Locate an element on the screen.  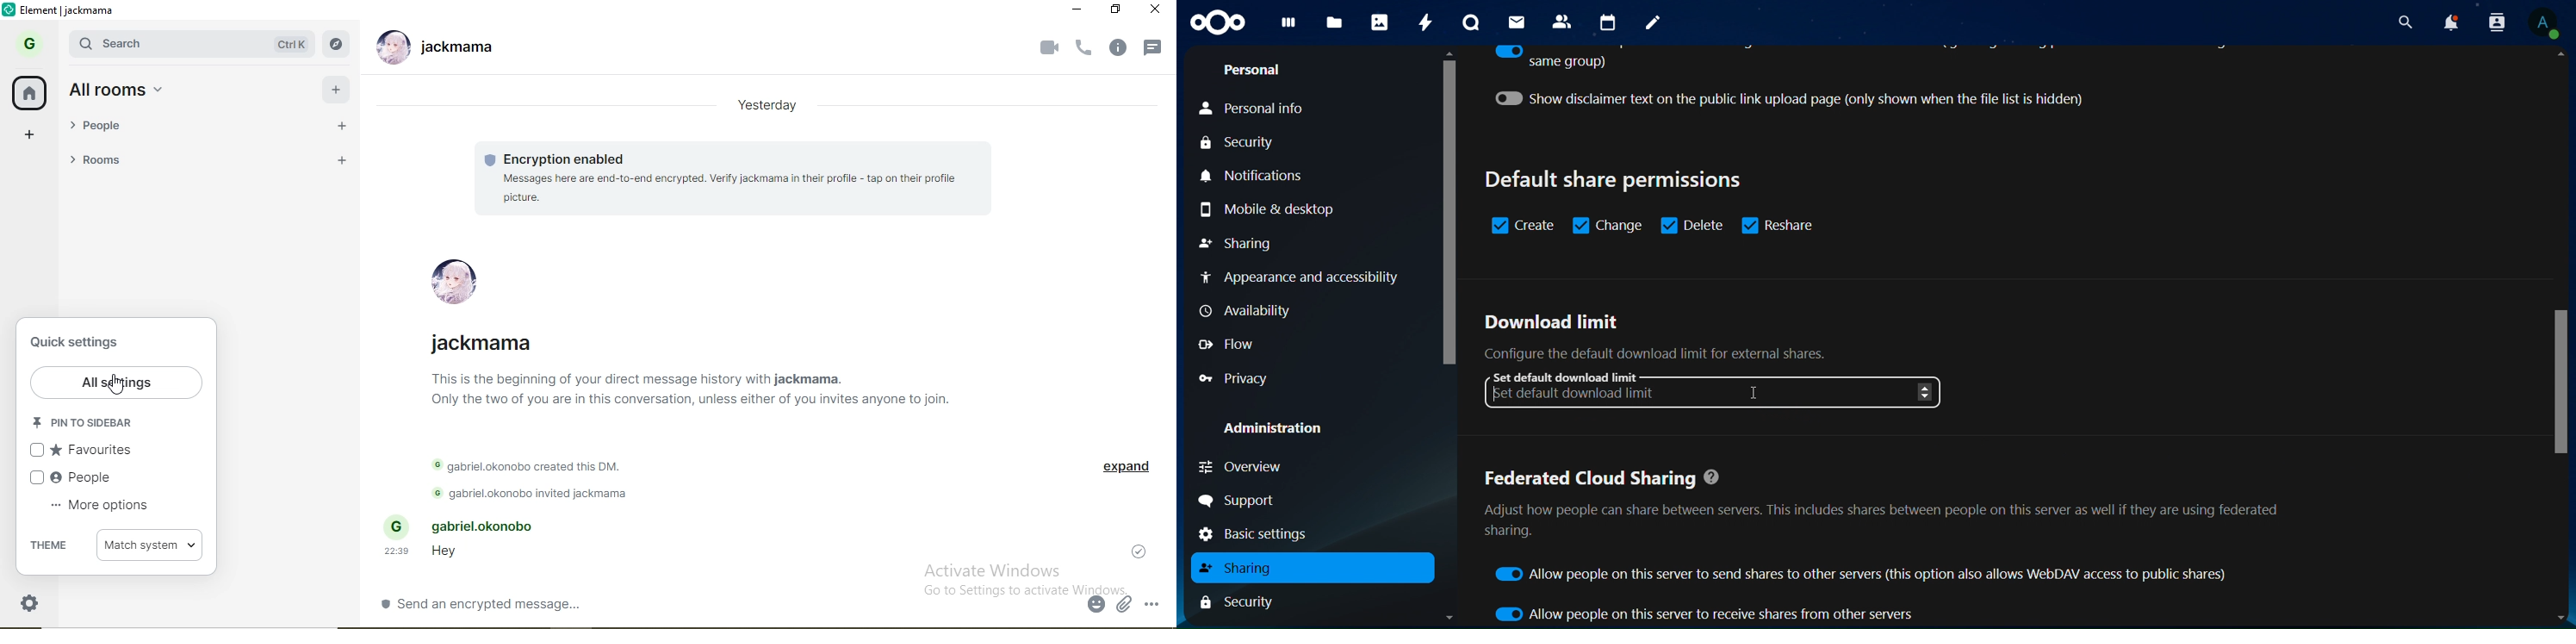
check mark is located at coordinates (1143, 549).